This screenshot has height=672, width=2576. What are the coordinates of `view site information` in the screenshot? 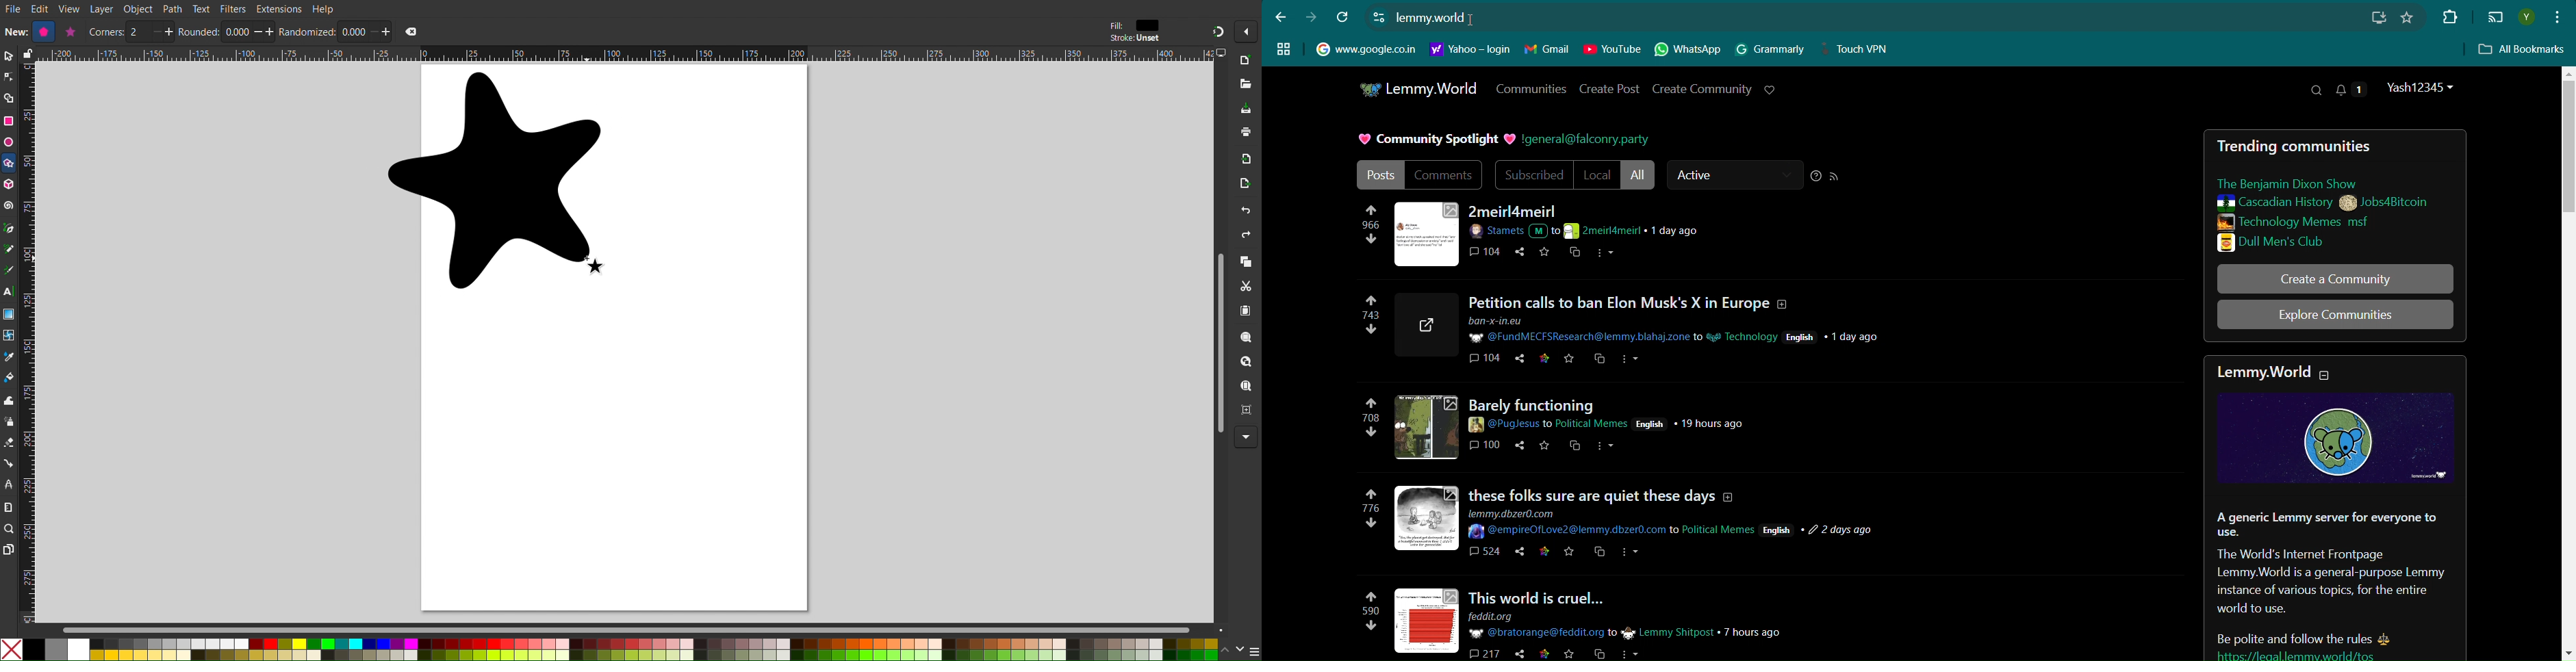 It's located at (1379, 16).